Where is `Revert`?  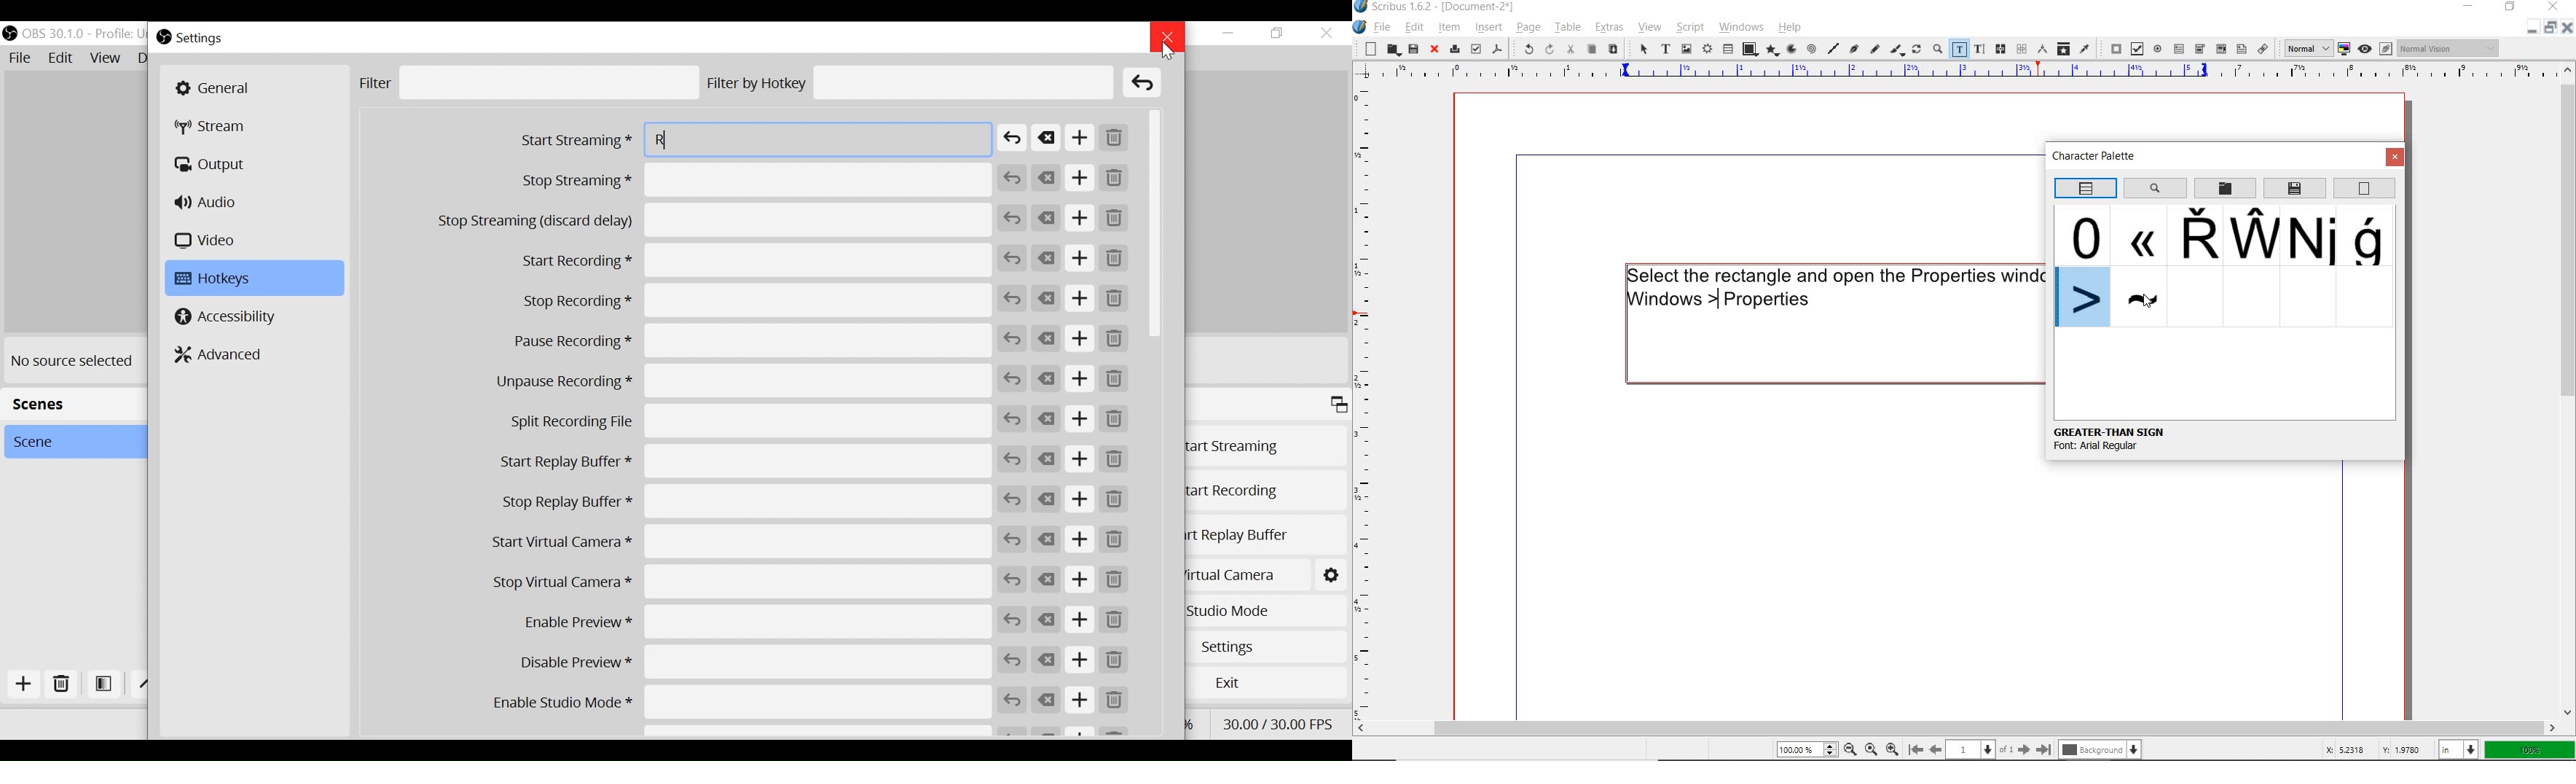 Revert is located at coordinates (1013, 500).